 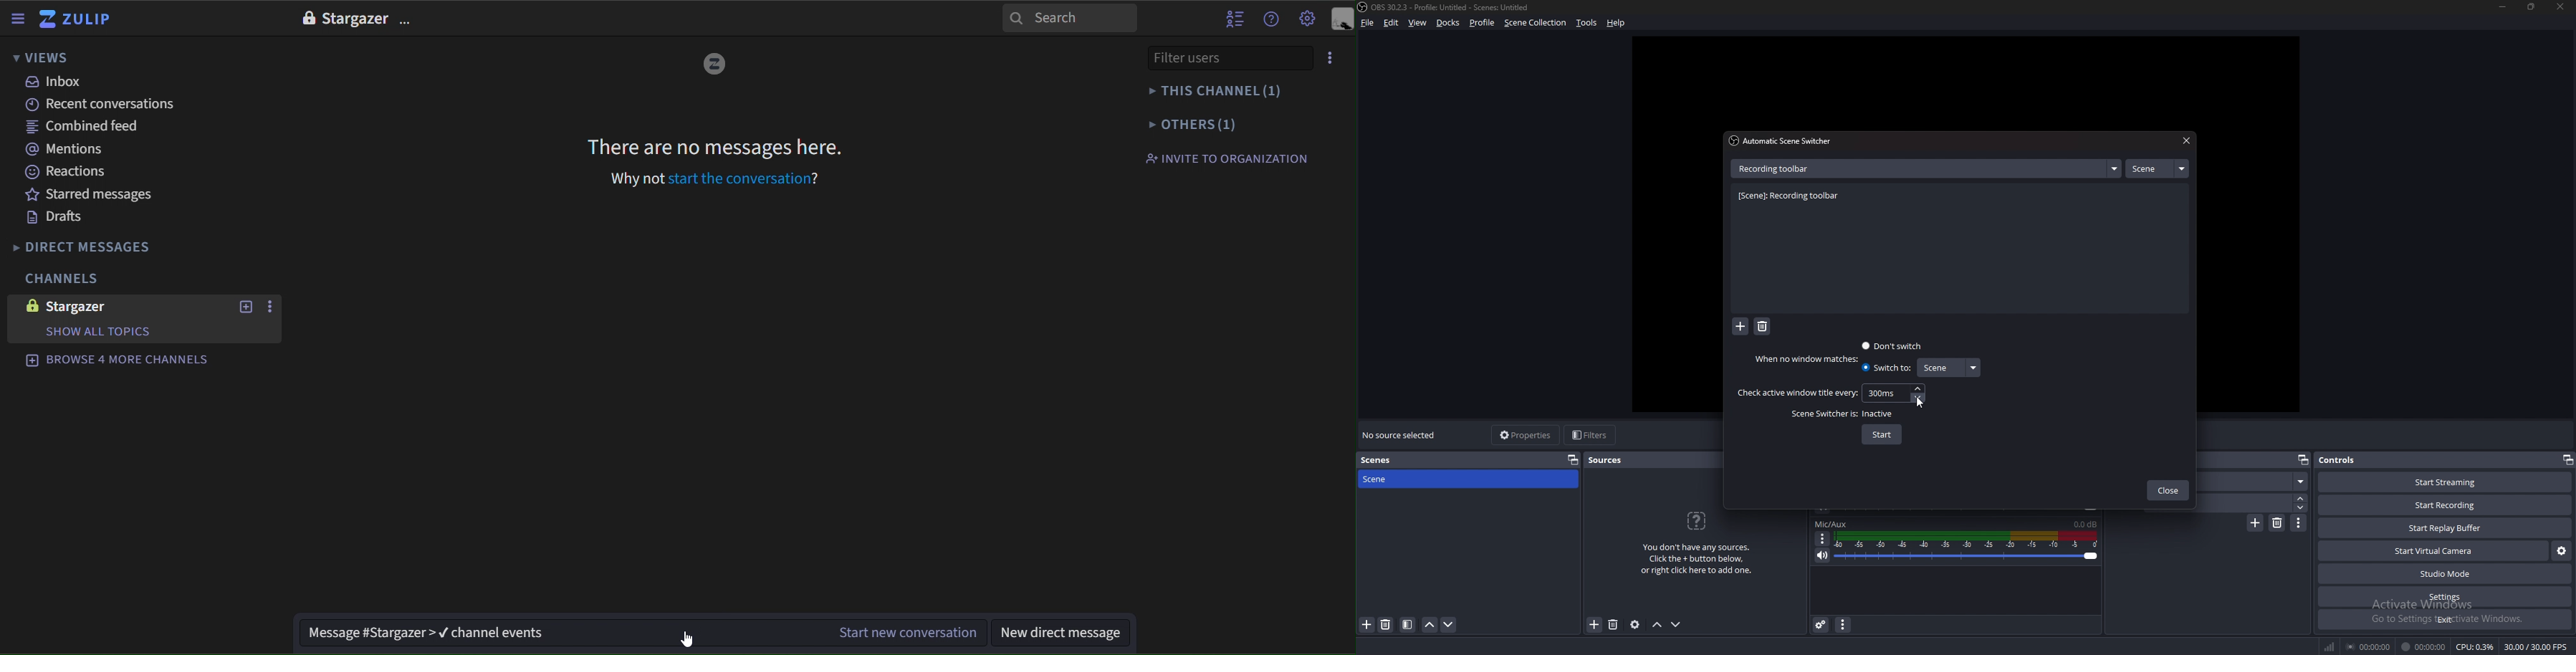 I want to click on scenes, so click(x=1387, y=460).